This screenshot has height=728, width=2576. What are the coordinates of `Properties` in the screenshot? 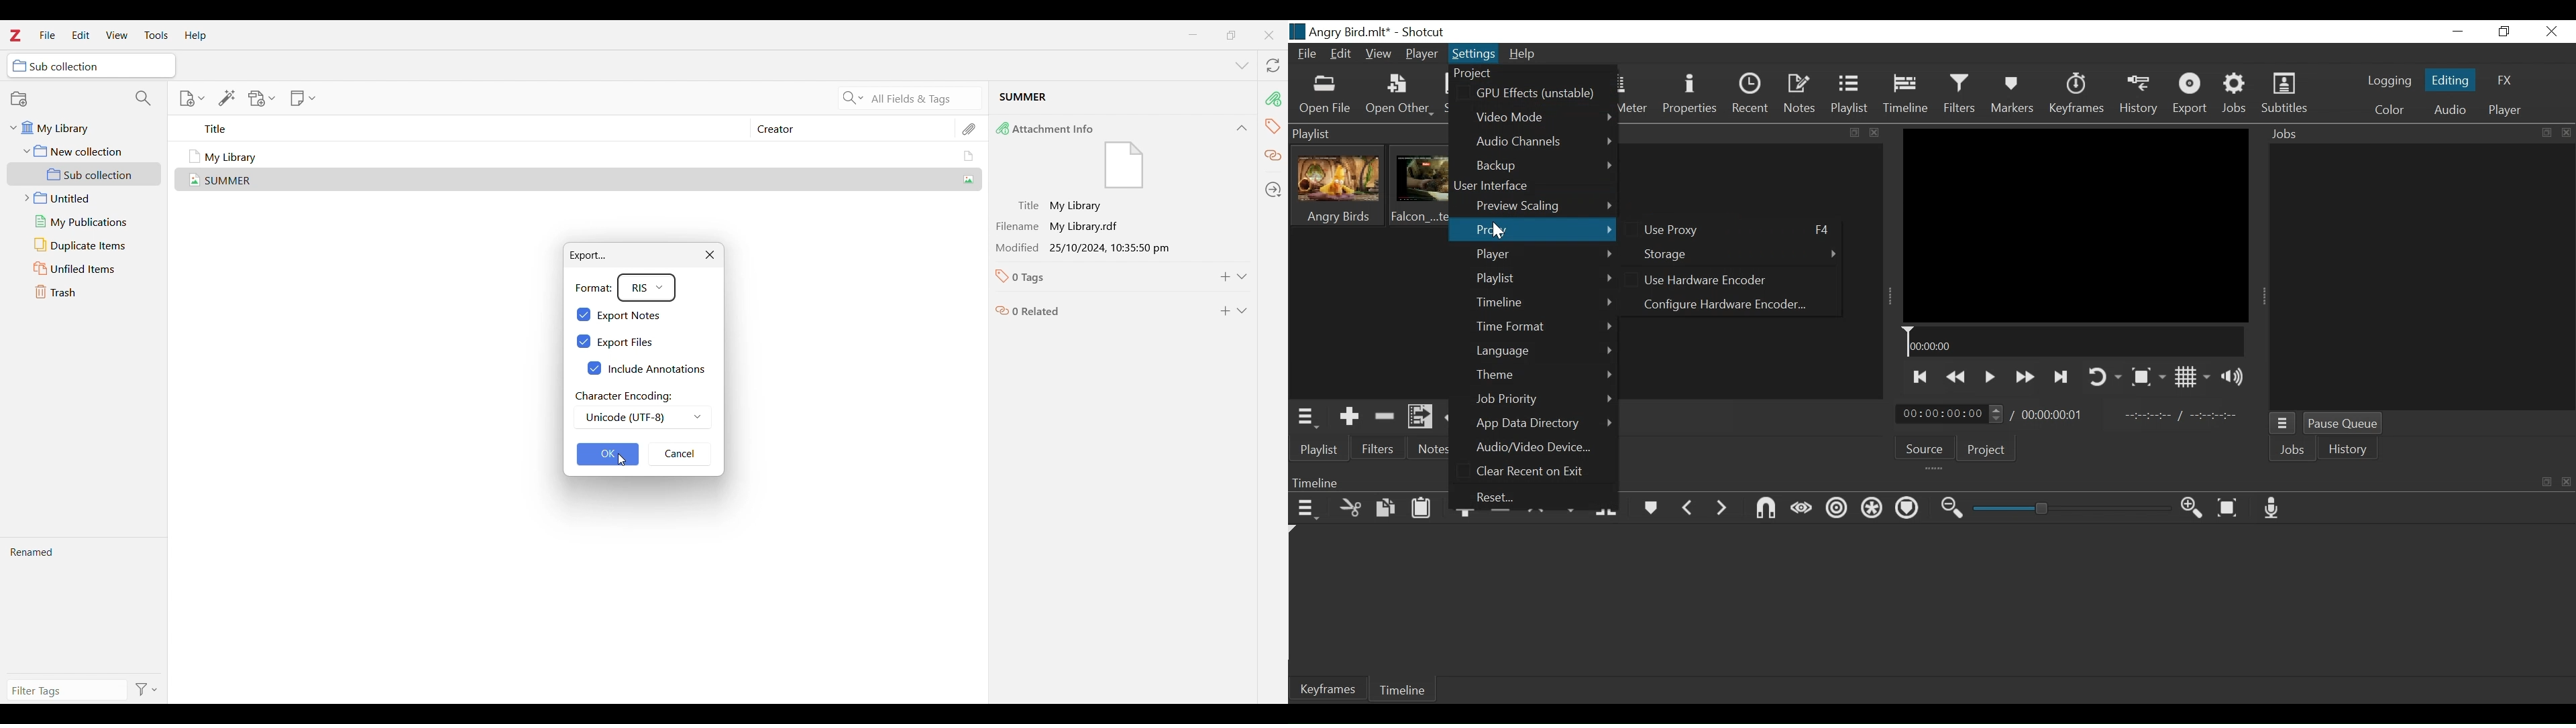 It's located at (1692, 95).